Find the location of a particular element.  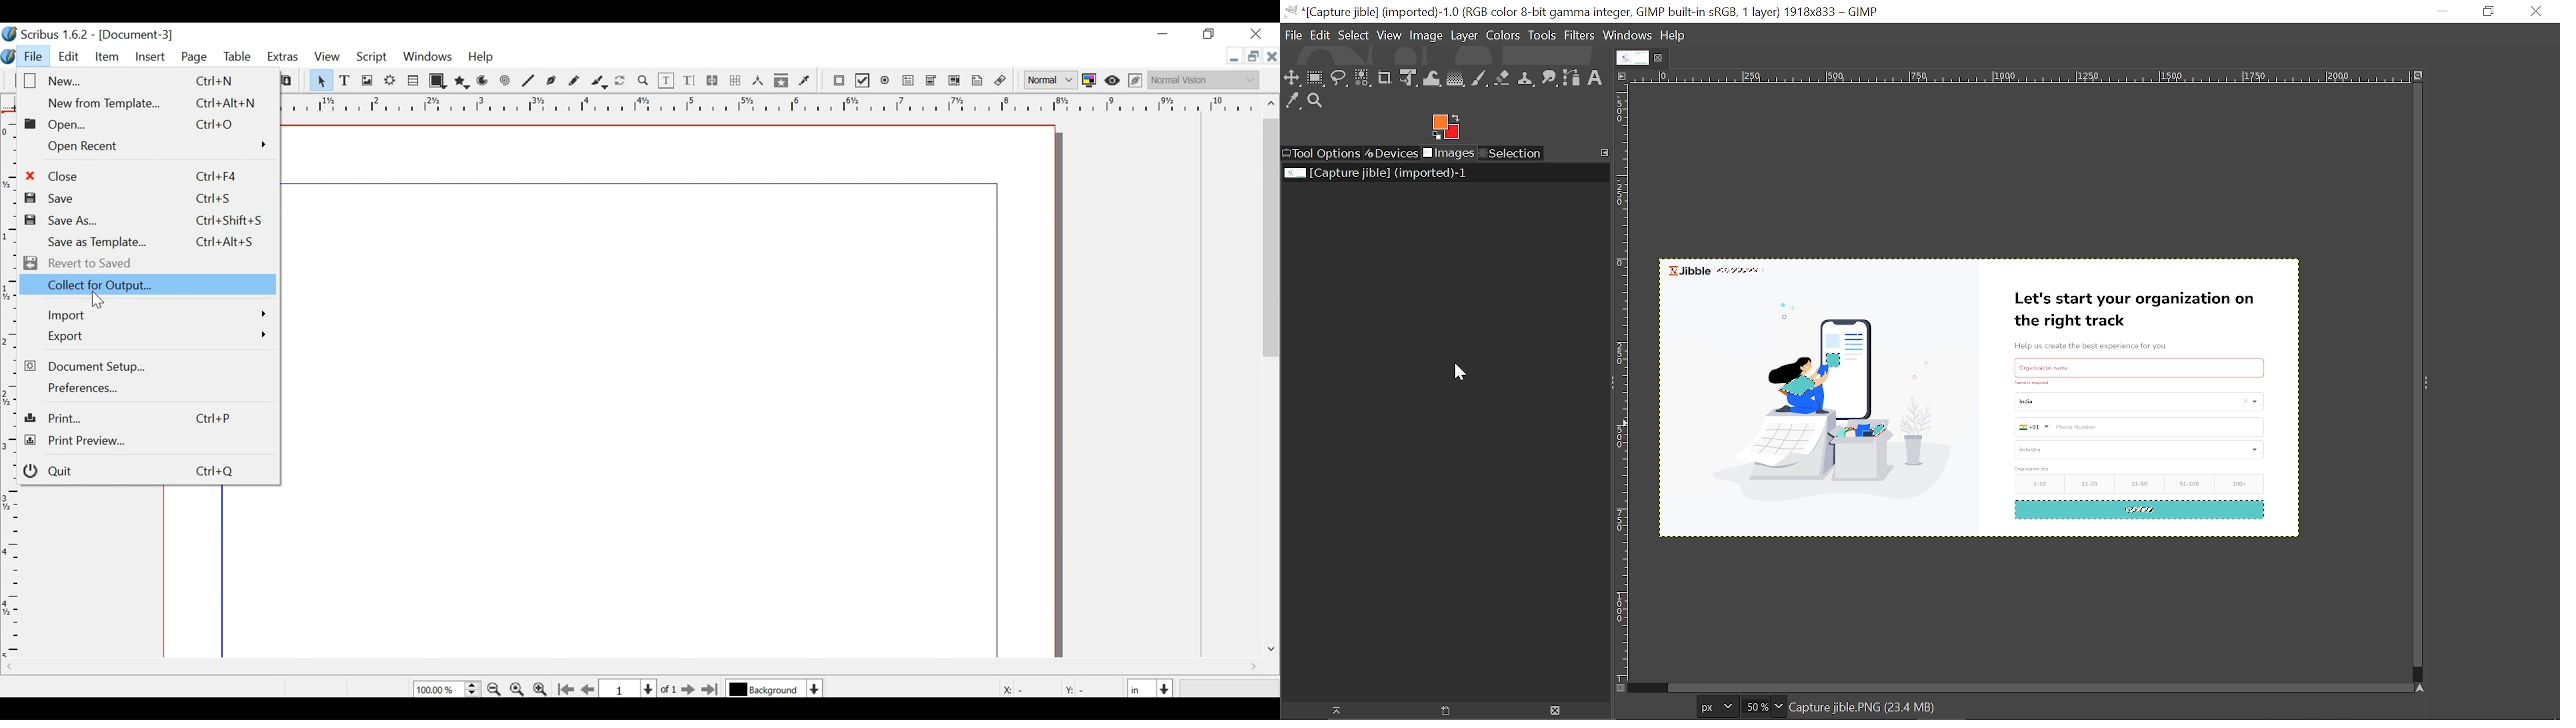

Zoom in / out is located at coordinates (643, 80).